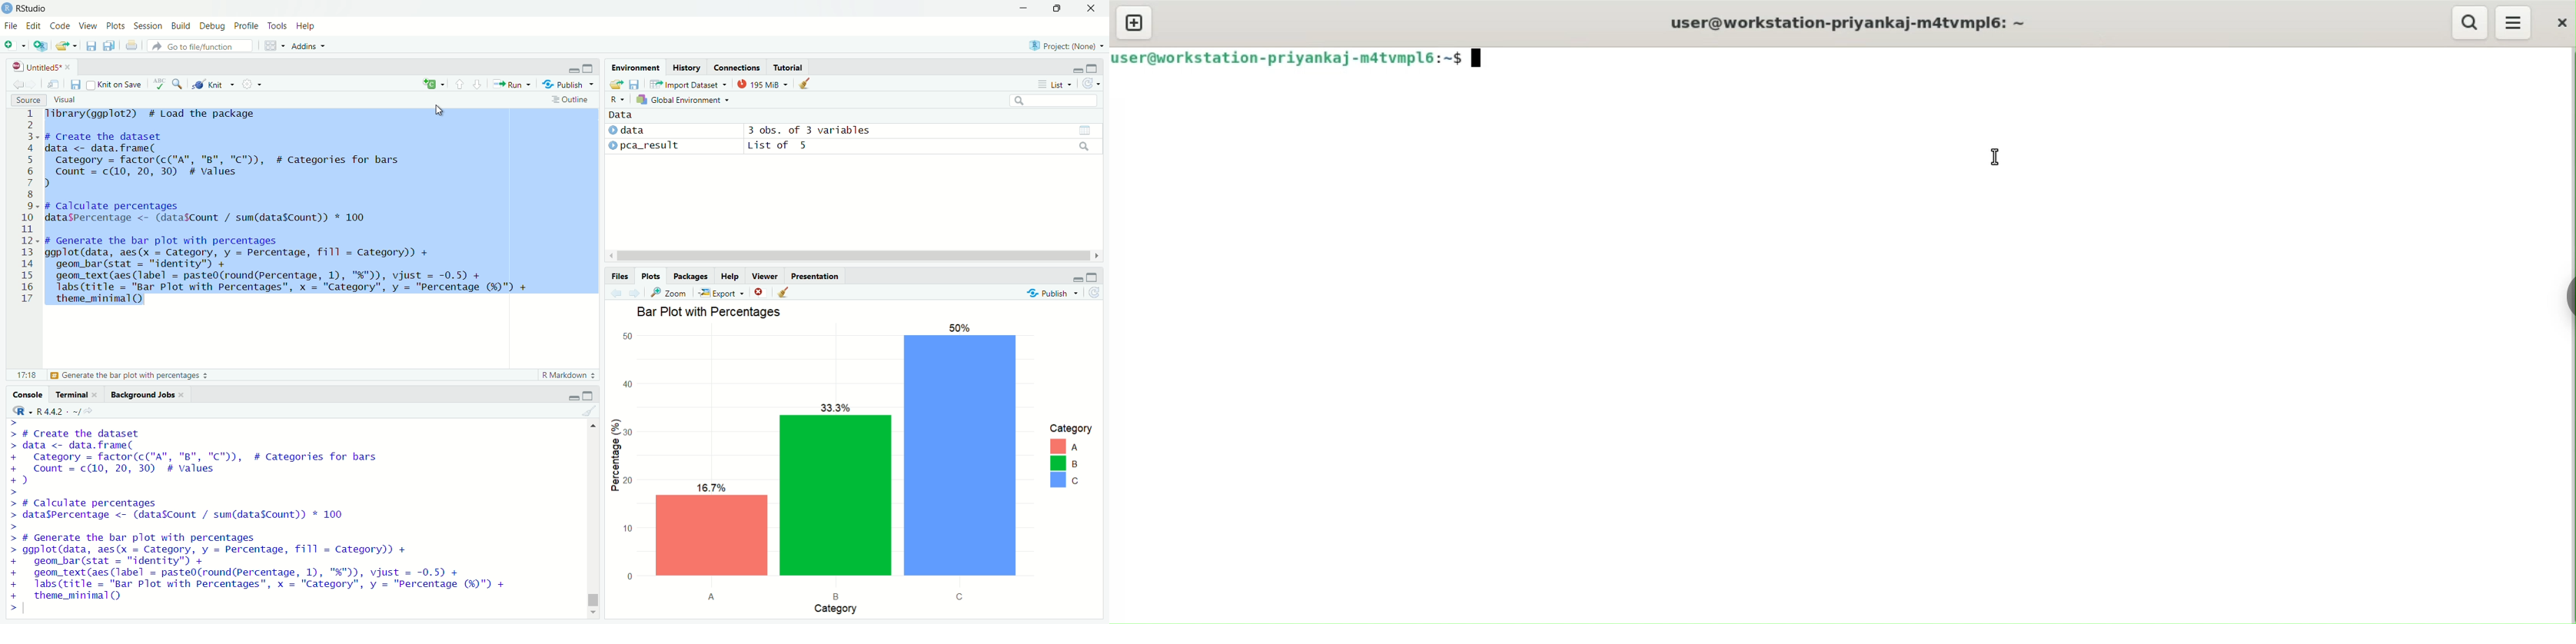  Describe the element at coordinates (637, 84) in the screenshot. I see `save as workspace` at that location.